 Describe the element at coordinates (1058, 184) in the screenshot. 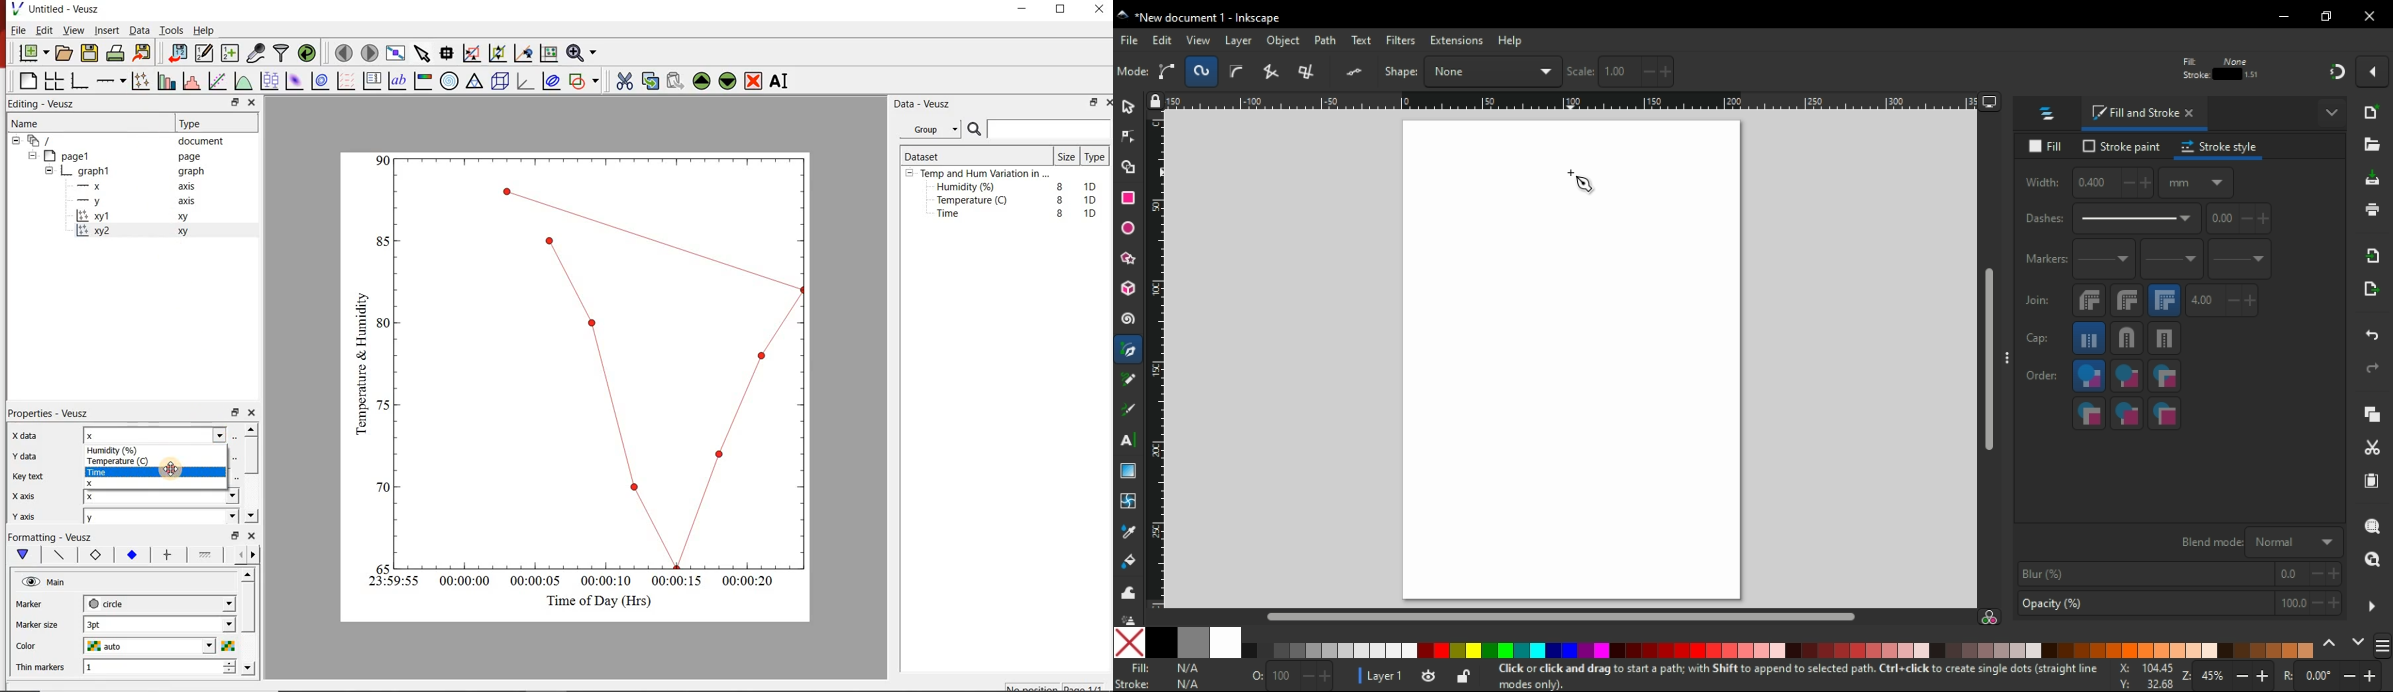

I see `8` at that location.